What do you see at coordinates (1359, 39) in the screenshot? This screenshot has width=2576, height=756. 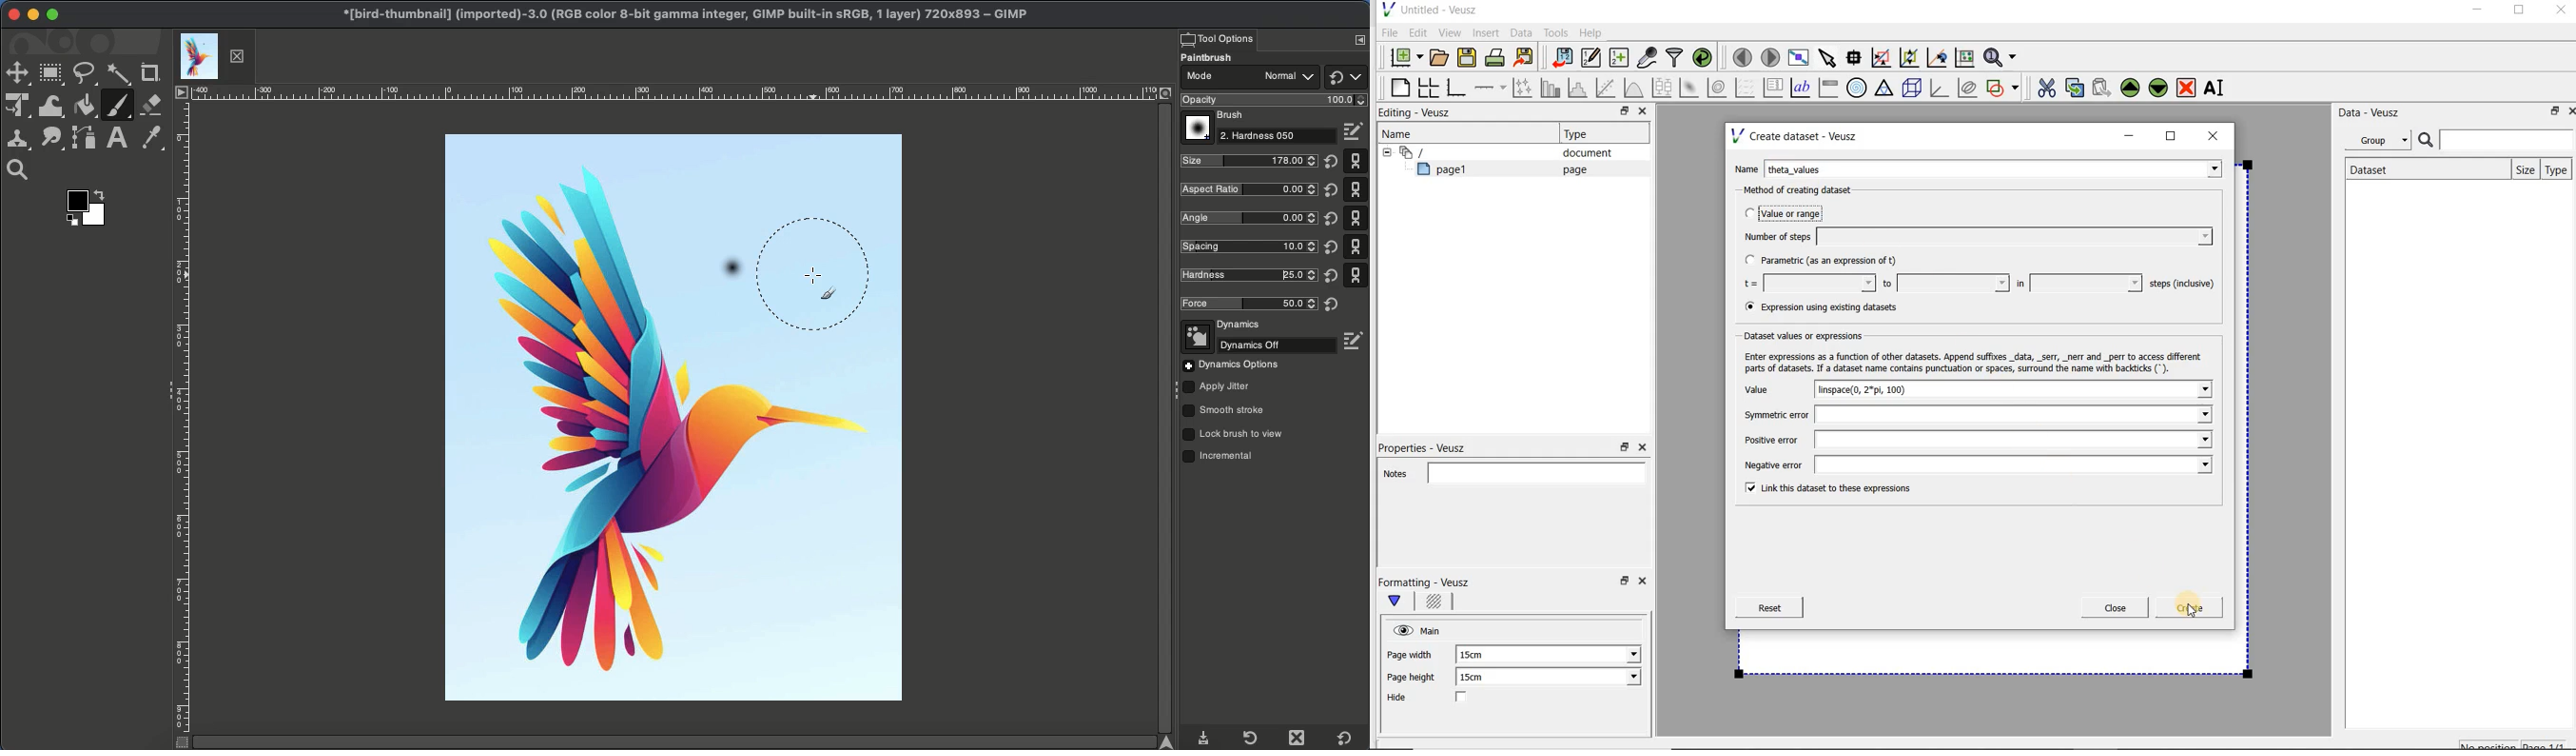 I see `Options` at bounding box center [1359, 39].